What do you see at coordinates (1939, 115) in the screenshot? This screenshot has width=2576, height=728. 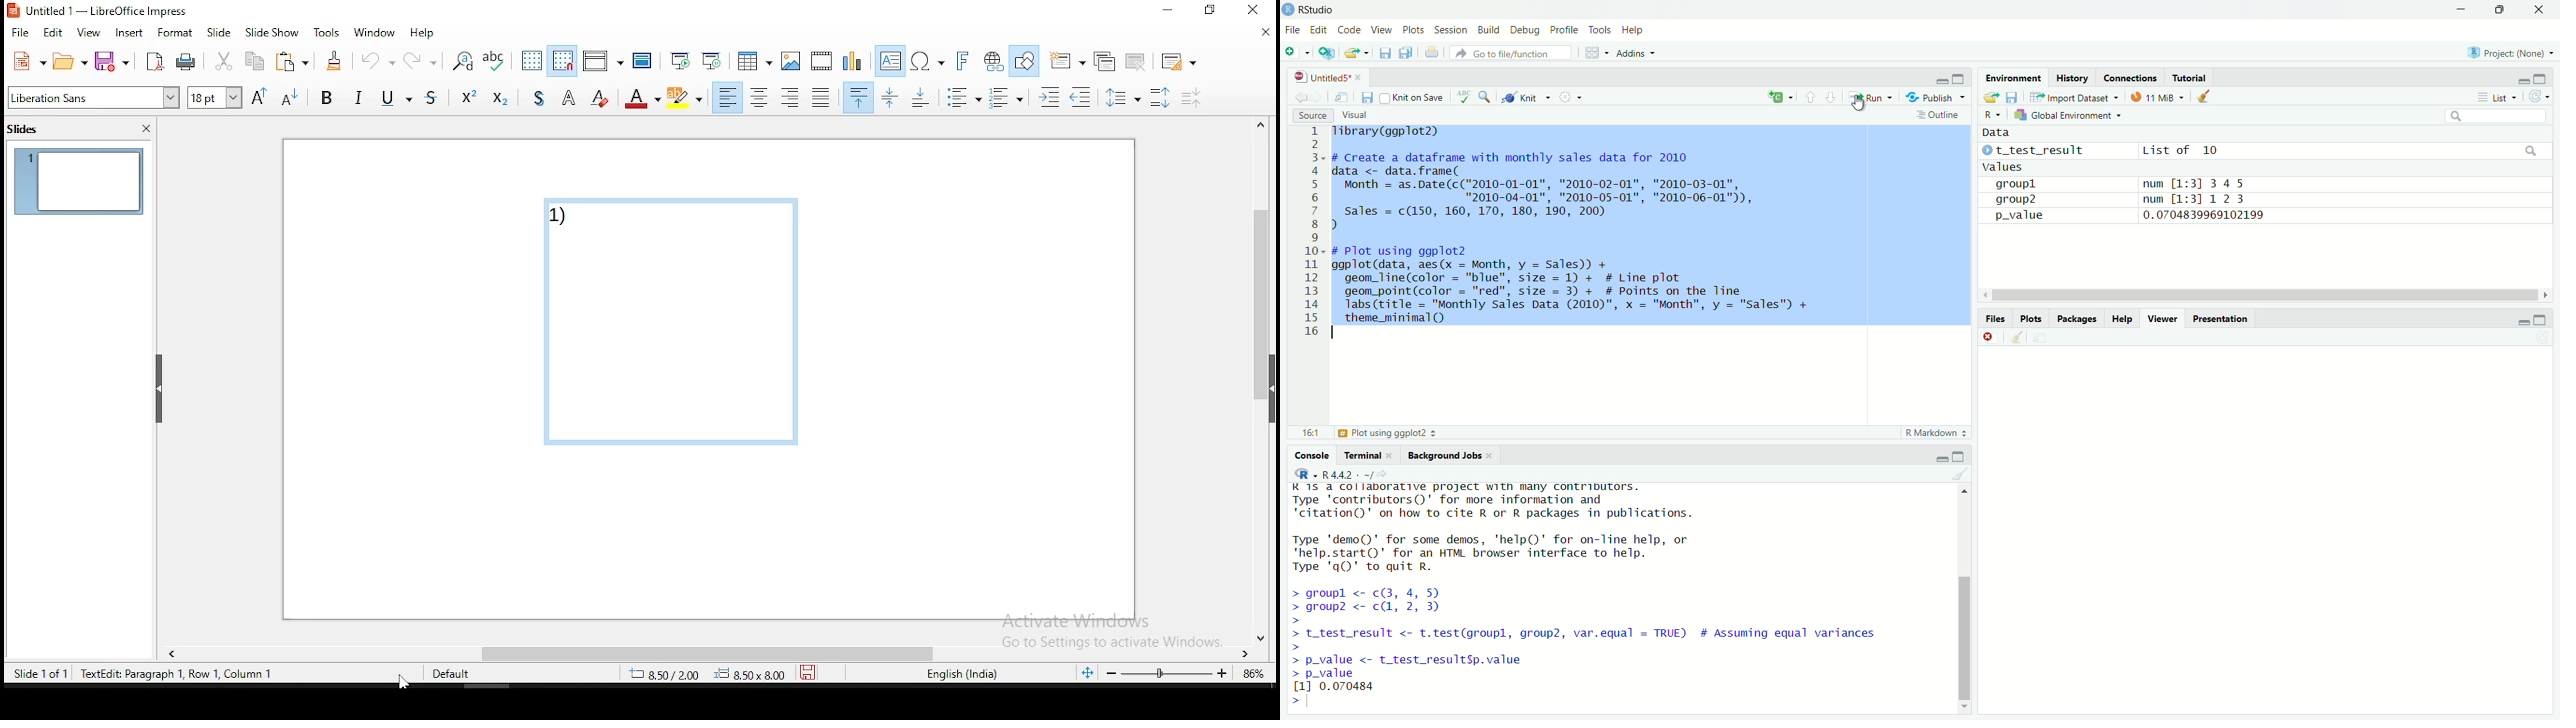 I see `Outline` at bounding box center [1939, 115].